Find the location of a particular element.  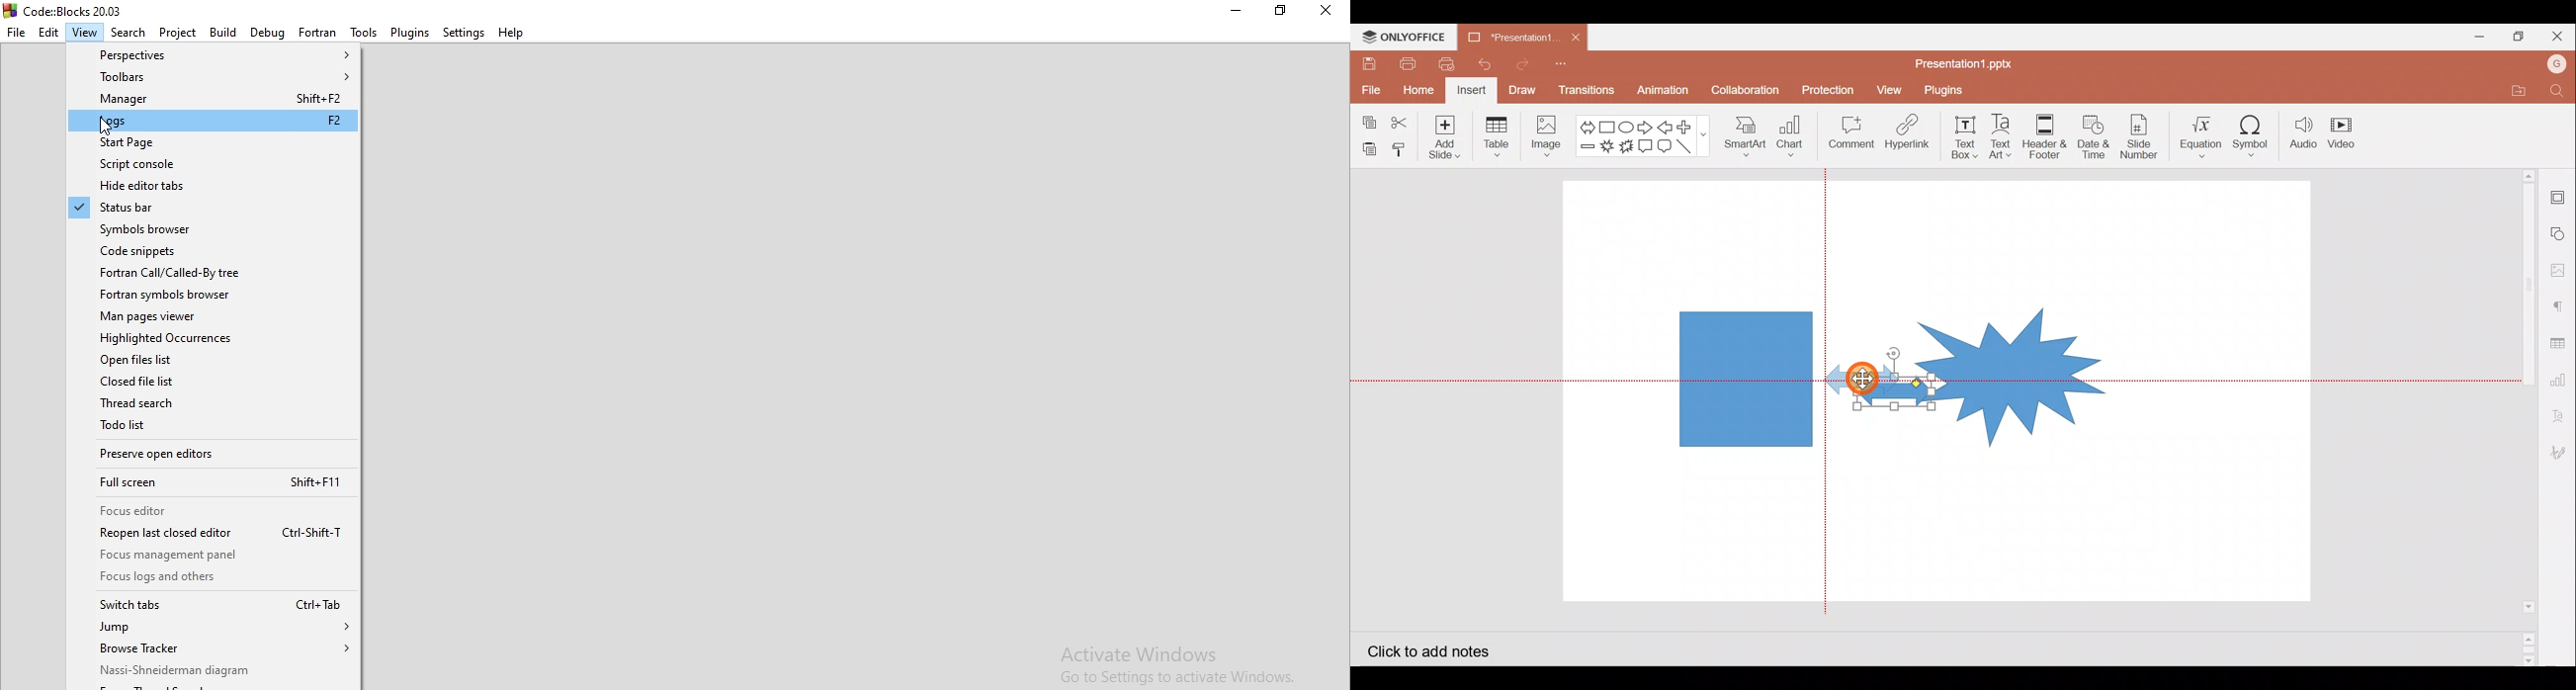

Slide settings is located at coordinates (2559, 193).